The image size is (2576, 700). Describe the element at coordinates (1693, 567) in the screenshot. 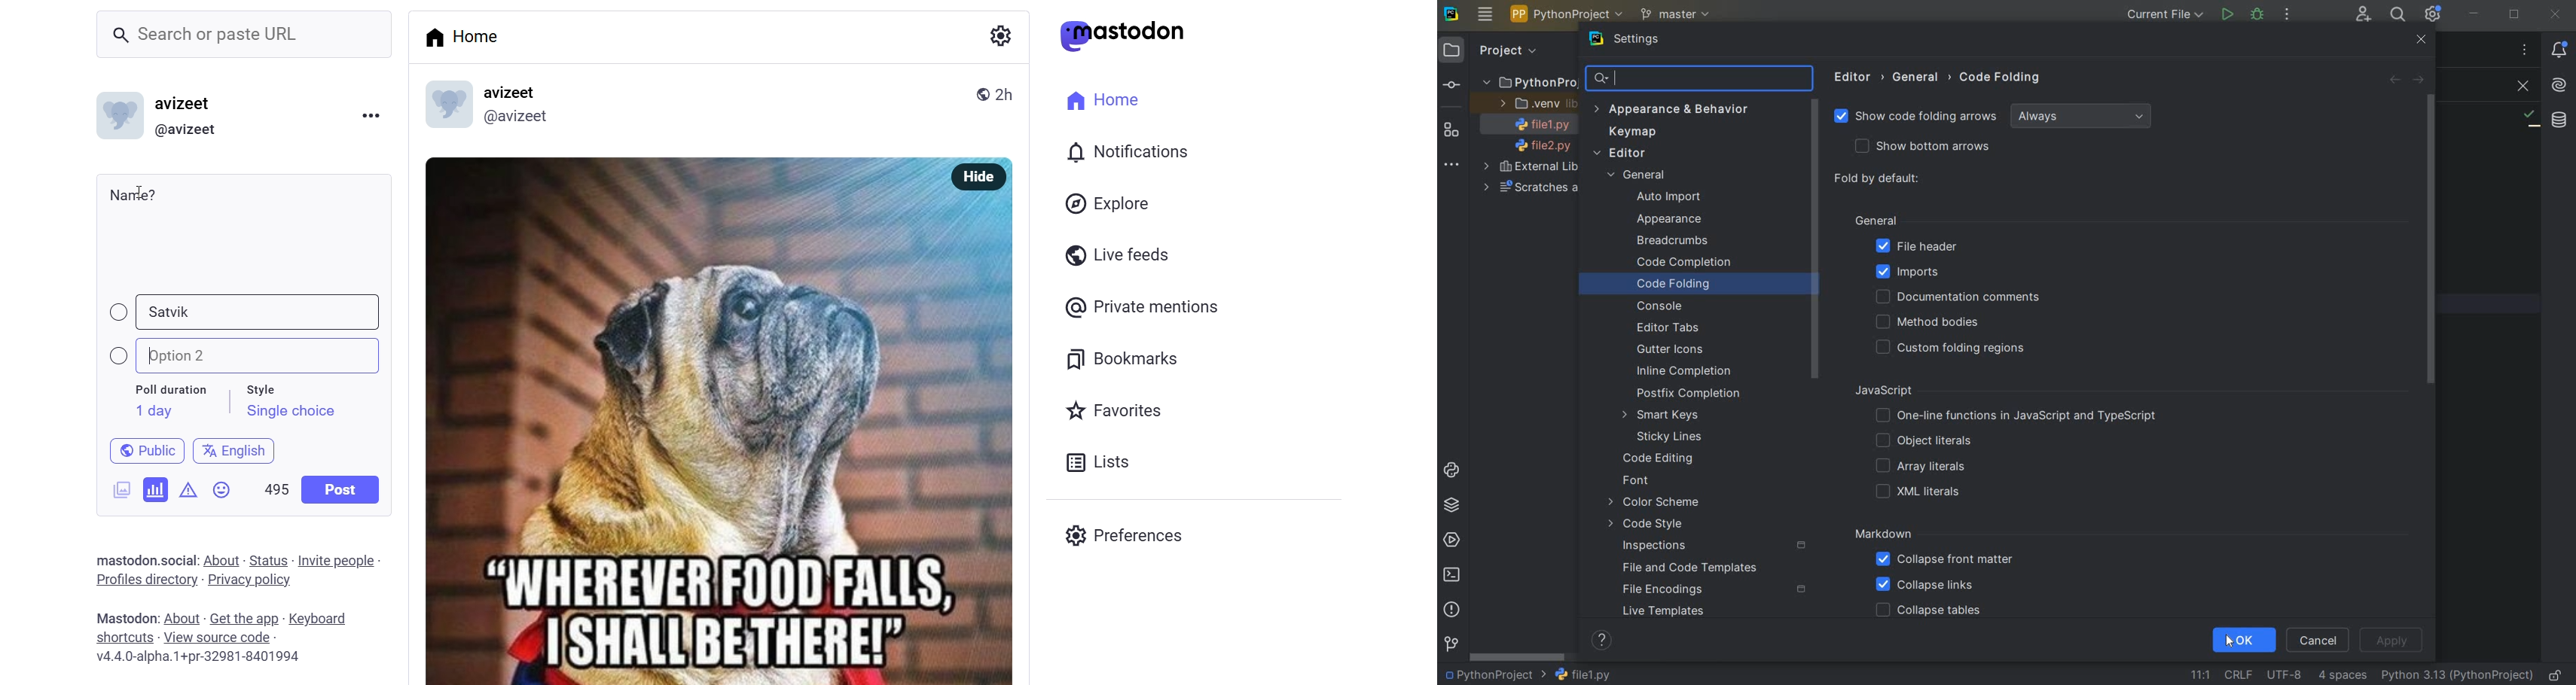

I see `FILE AND CODE TEMPLATES` at that location.